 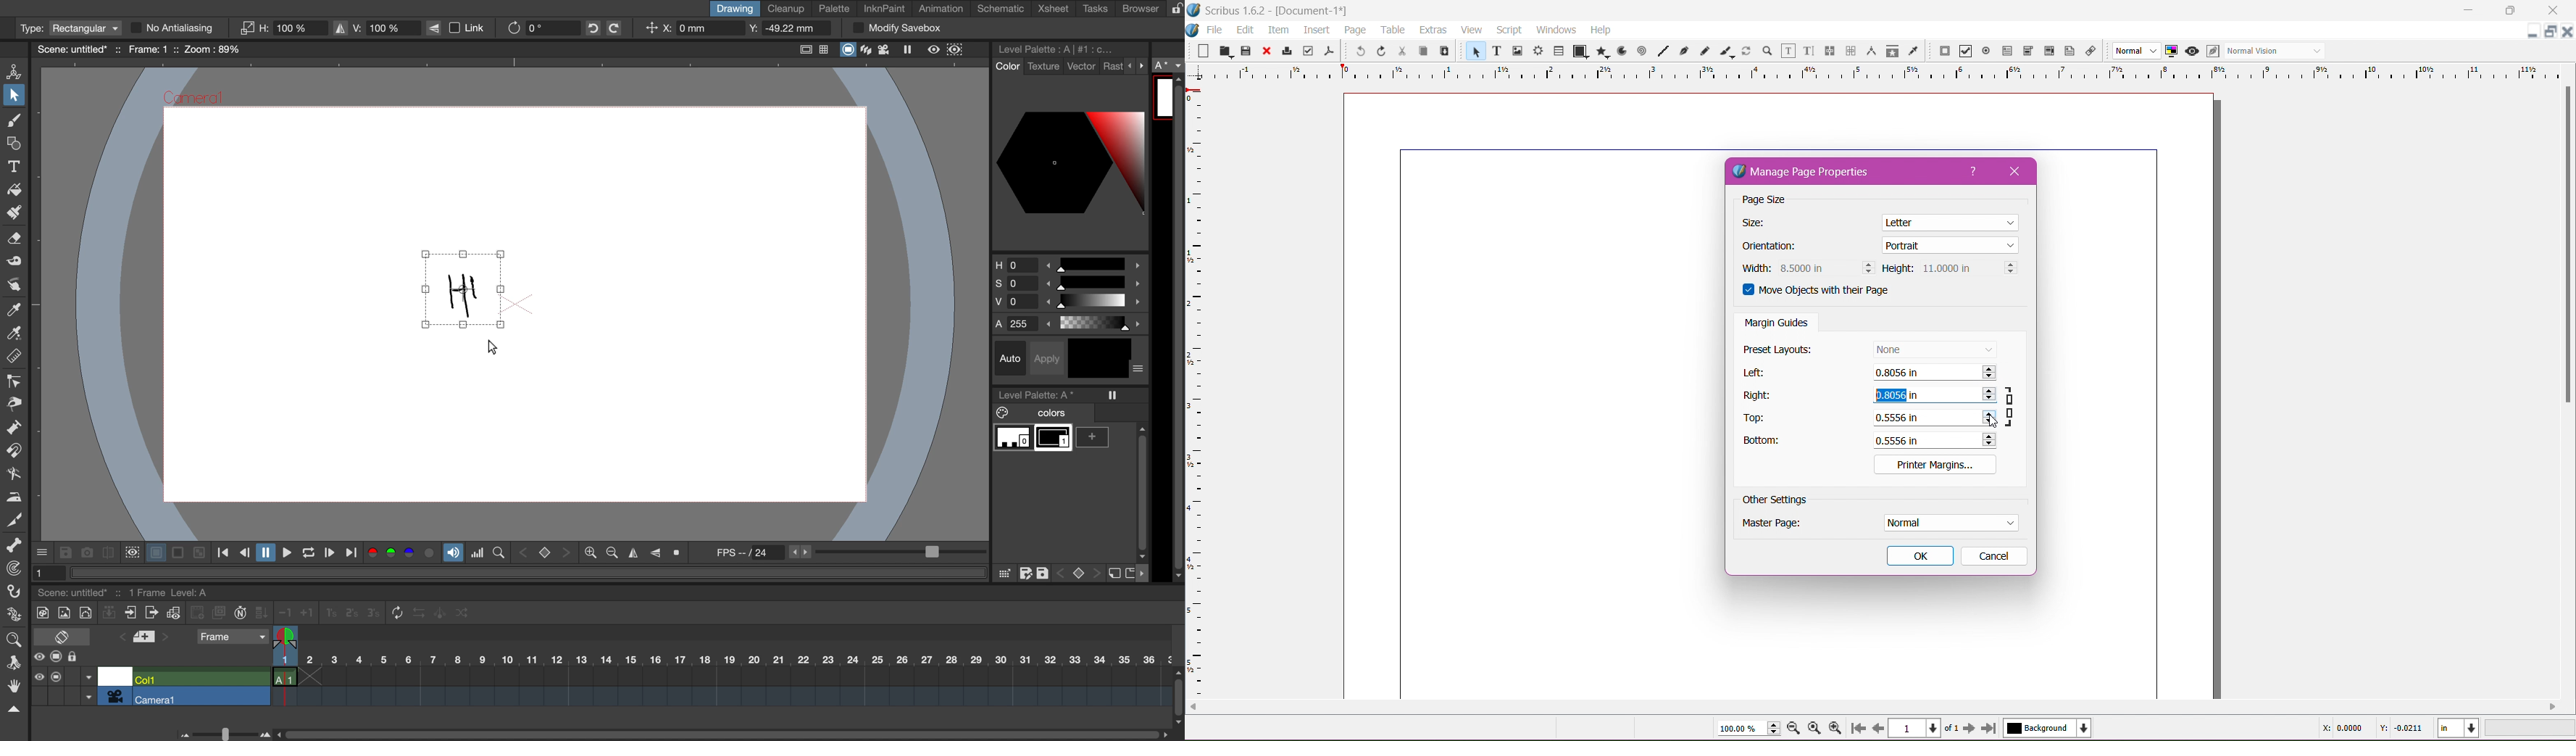 I want to click on Application Name, Version - Document Title, so click(x=1282, y=11).